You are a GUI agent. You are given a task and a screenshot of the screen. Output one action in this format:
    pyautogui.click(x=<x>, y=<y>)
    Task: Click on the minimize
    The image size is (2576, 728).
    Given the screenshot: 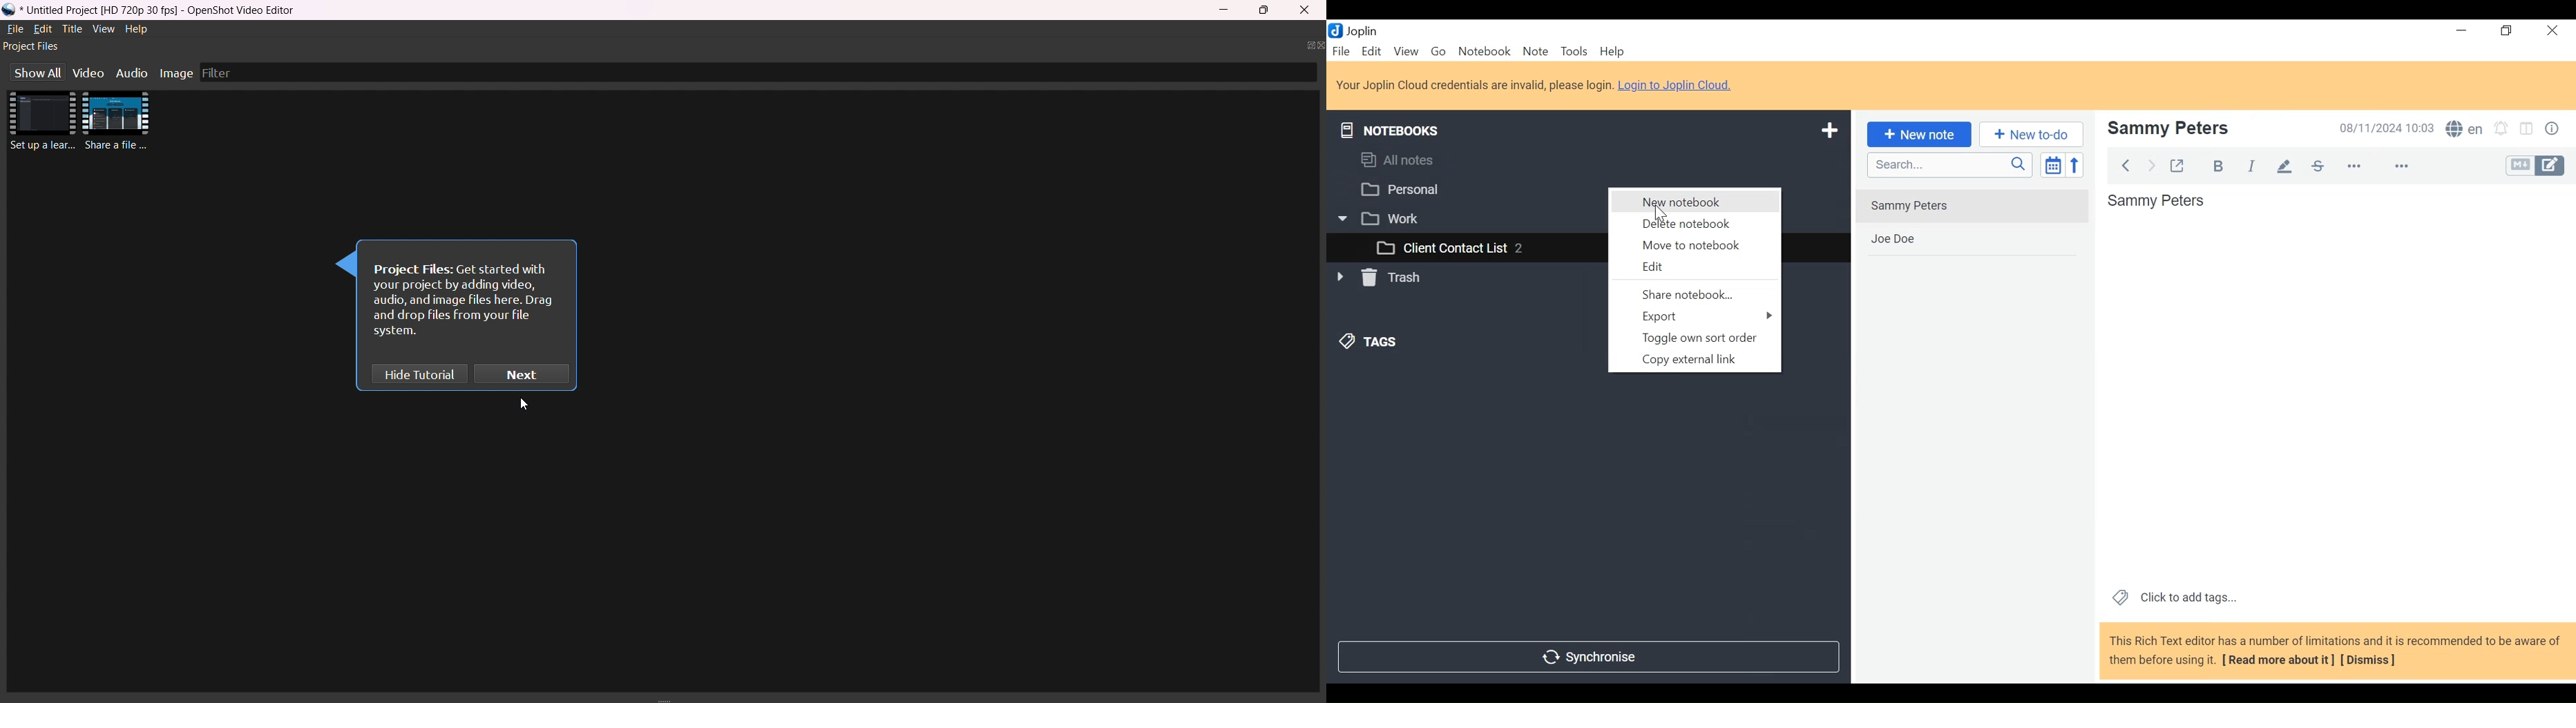 What is the action you would take?
    pyautogui.click(x=2462, y=31)
    